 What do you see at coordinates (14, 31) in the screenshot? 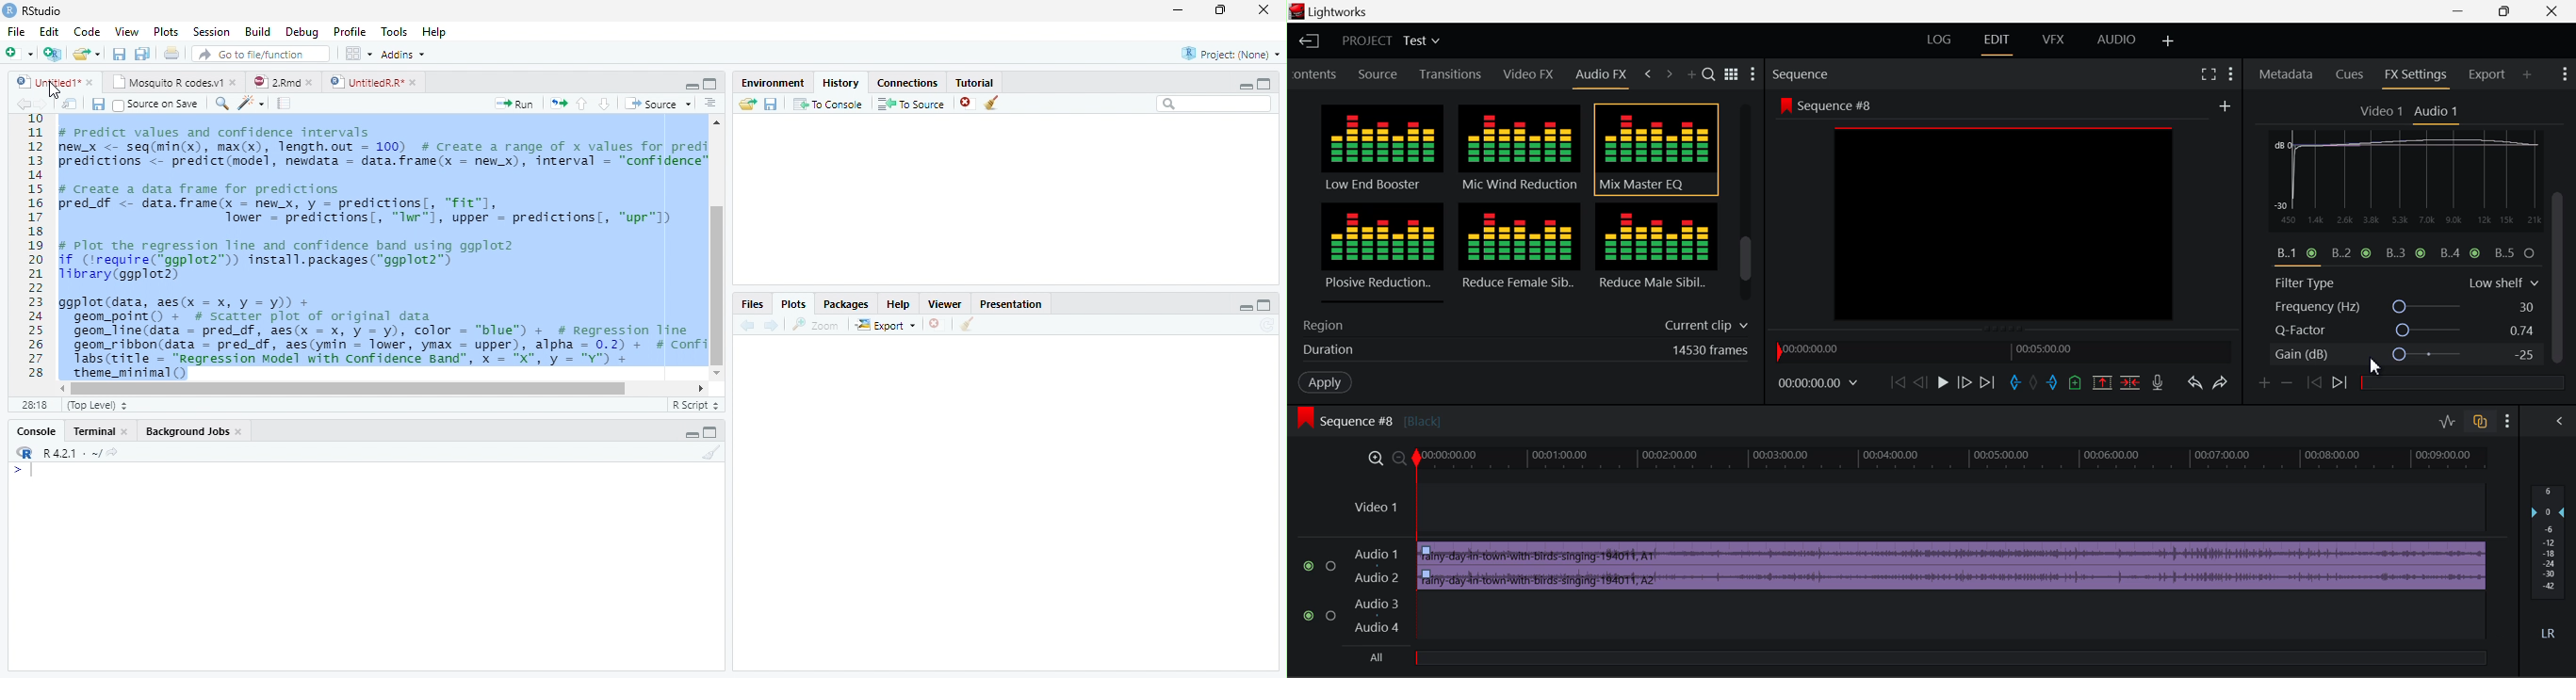
I see `File` at bounding box center [14, 31].